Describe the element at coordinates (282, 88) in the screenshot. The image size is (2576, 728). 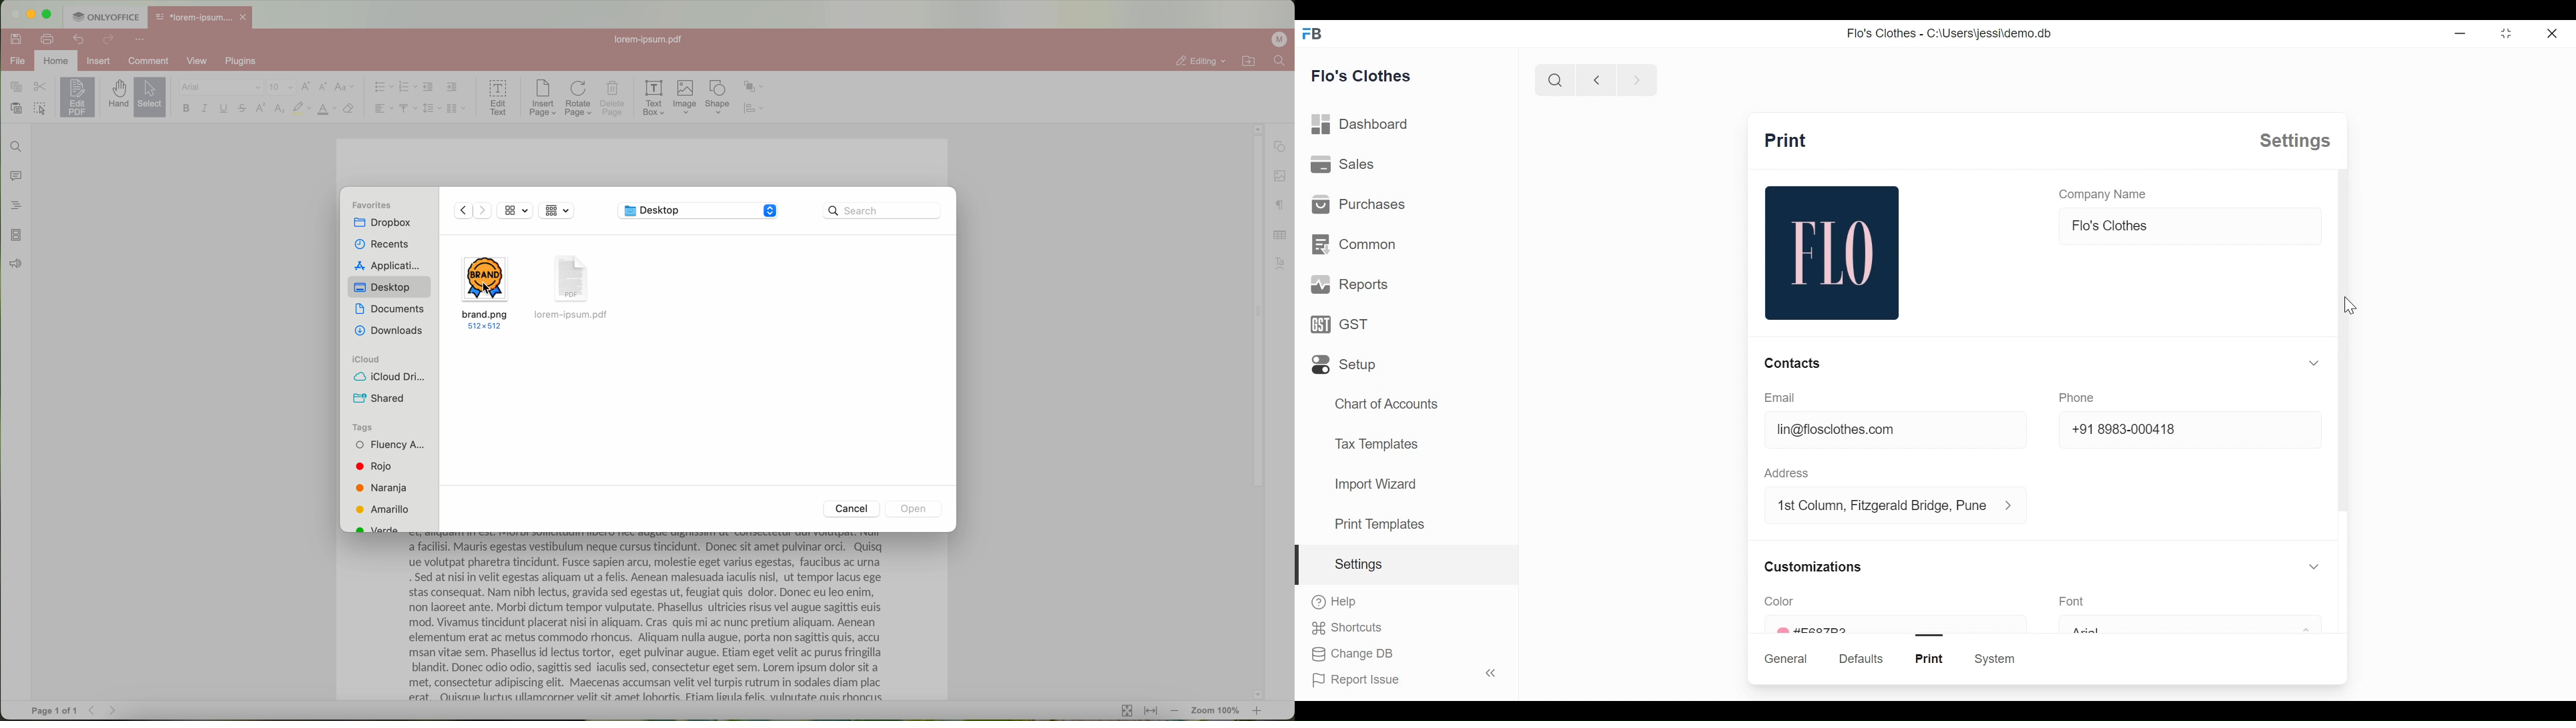
I see `size font` at that location.